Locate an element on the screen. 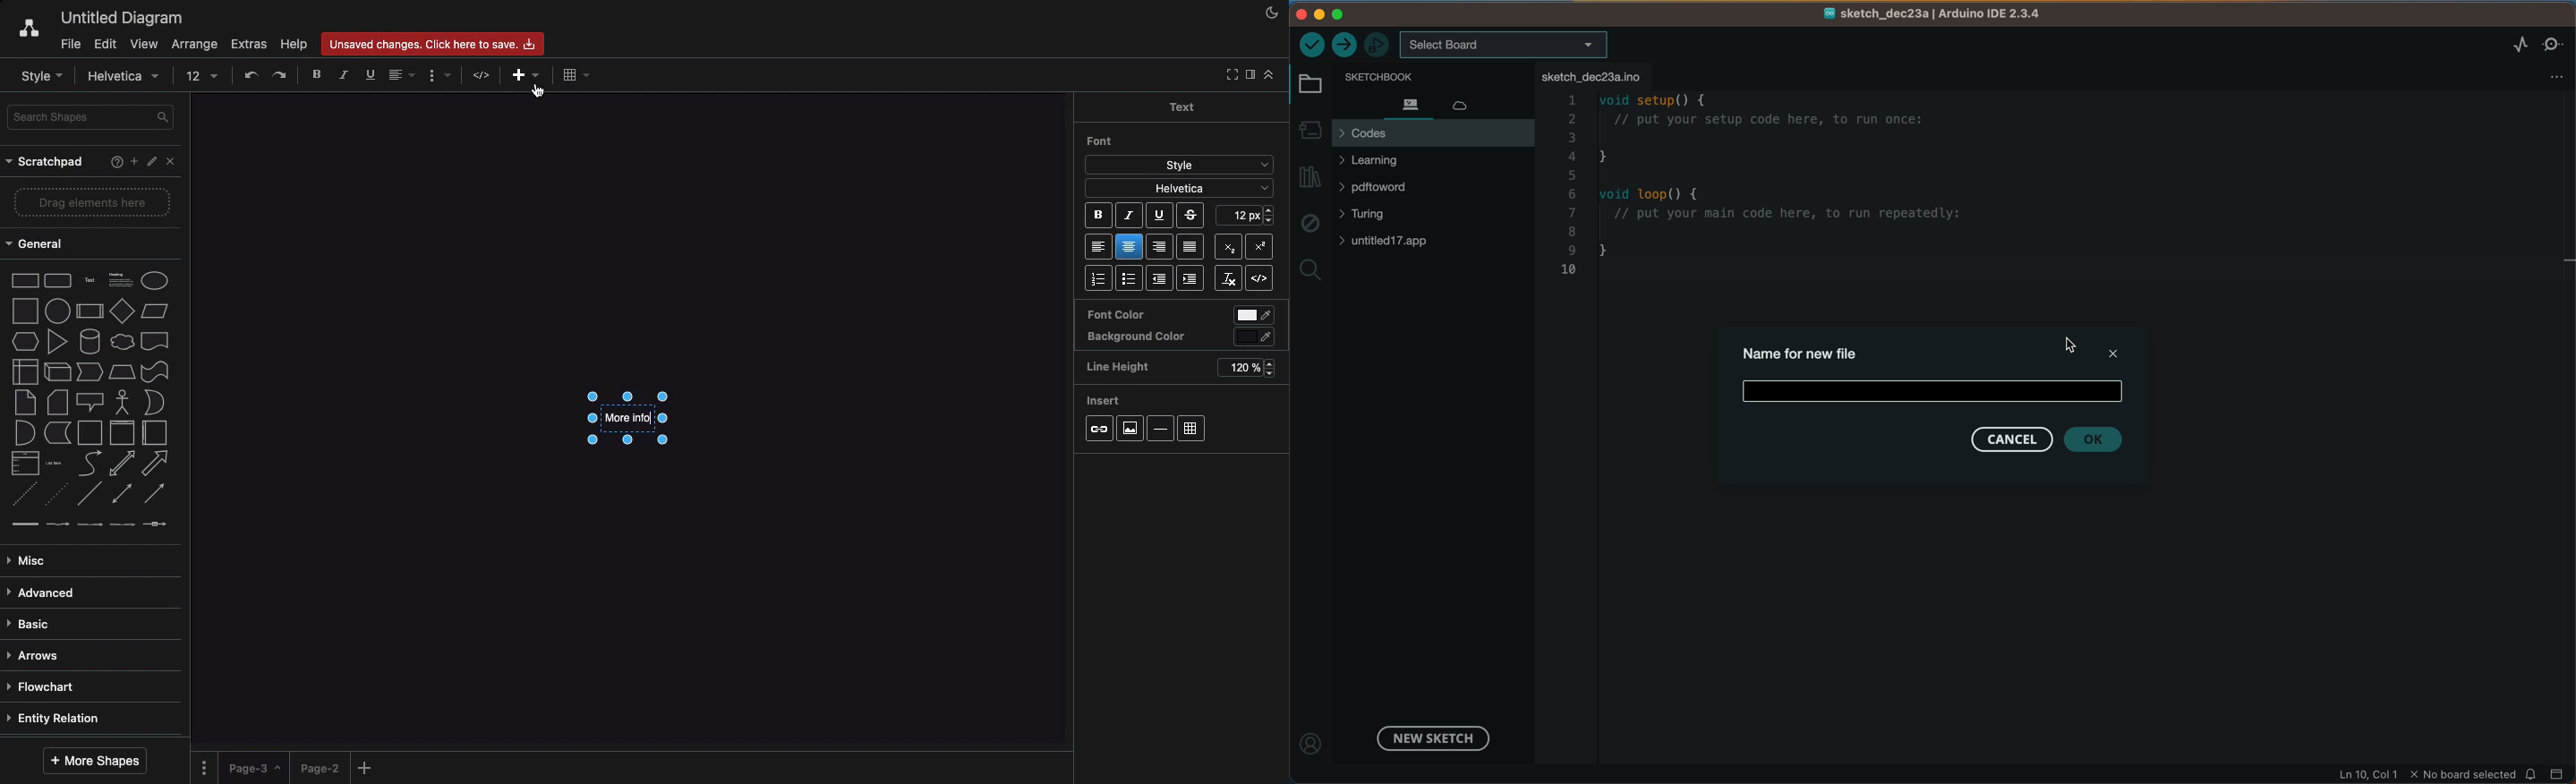 Image resolution: width=2576 pixels, height=784 pixels. card is located at coordinates (58, 401).